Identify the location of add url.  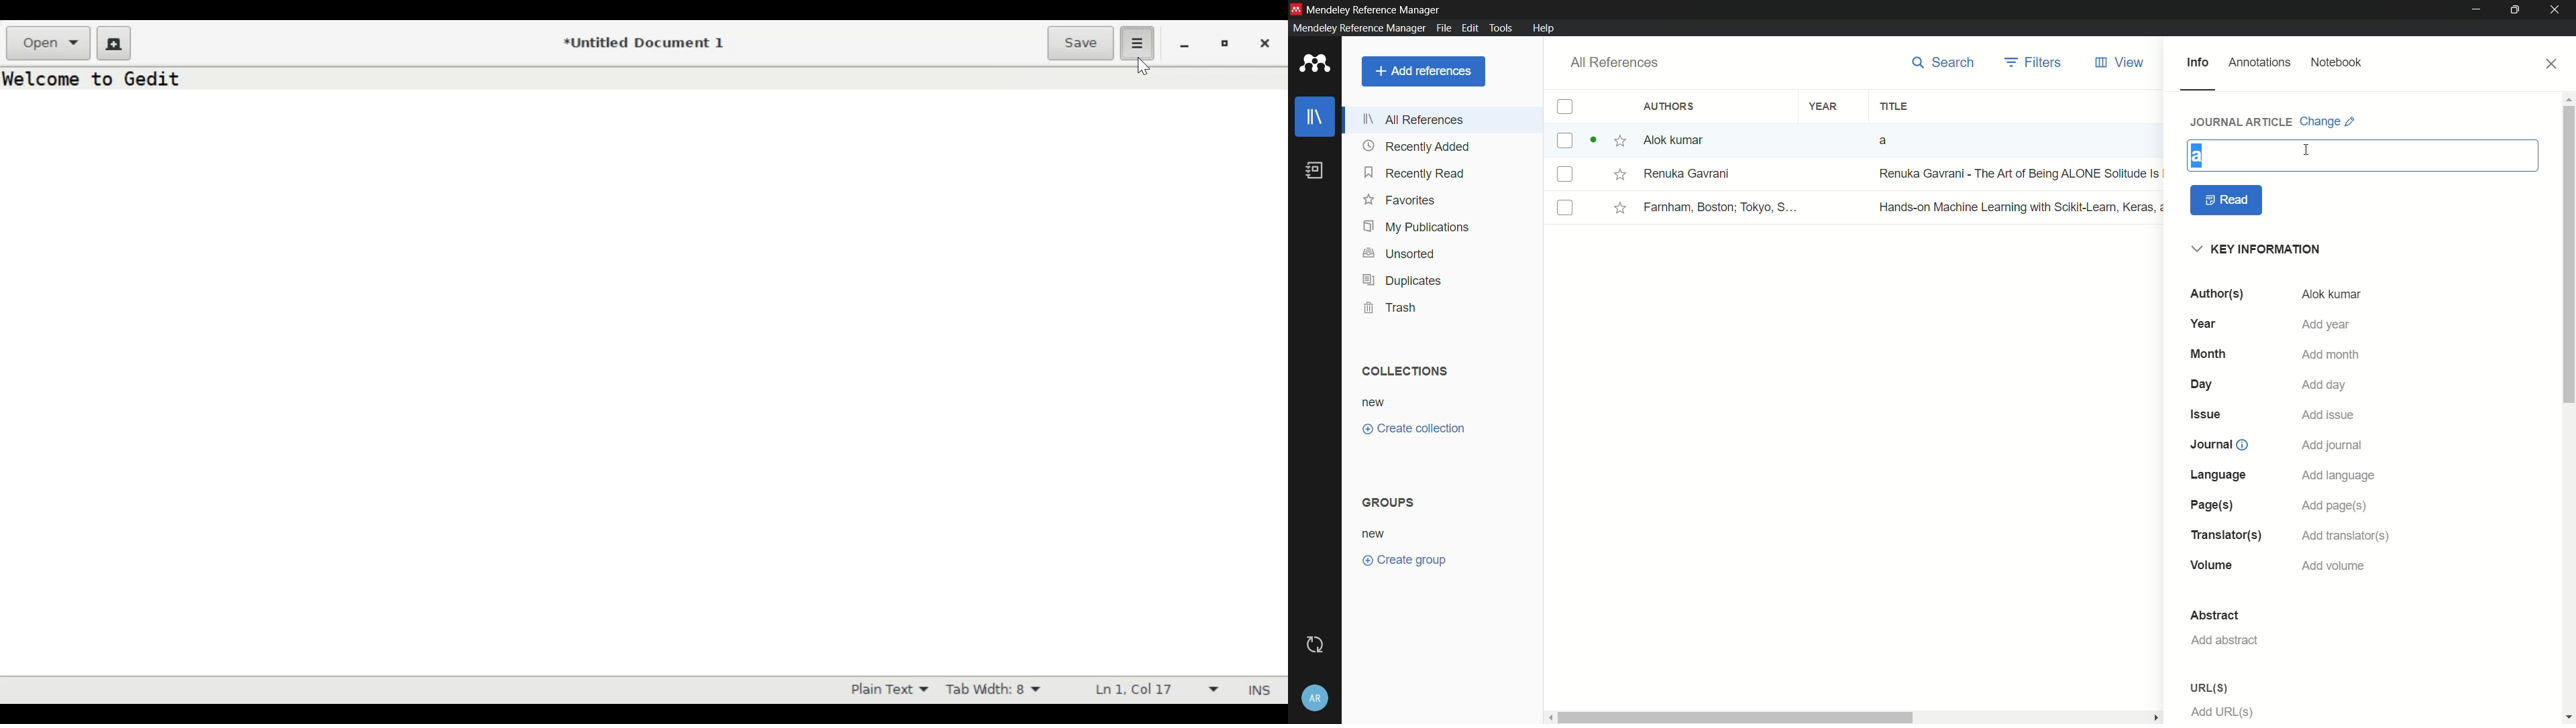
(2223, 712).